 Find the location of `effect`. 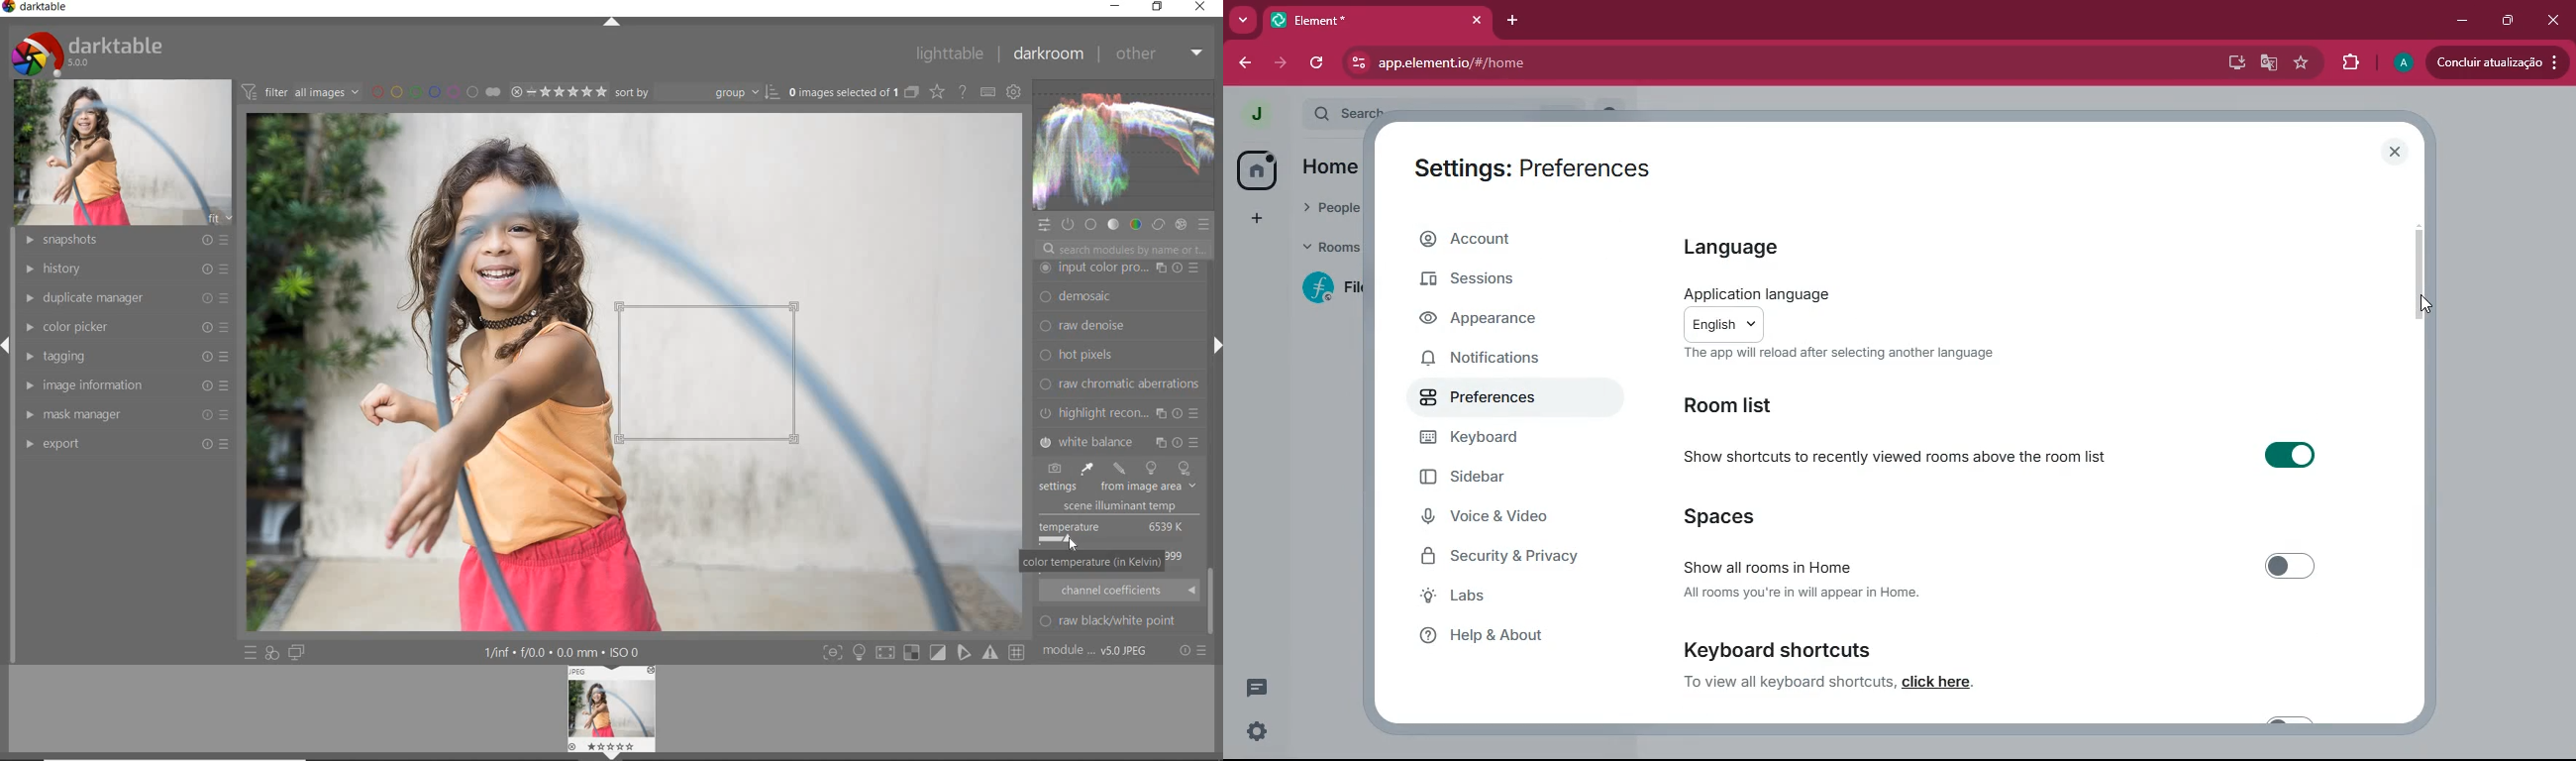

effect is located at coordinates (1181, 224).